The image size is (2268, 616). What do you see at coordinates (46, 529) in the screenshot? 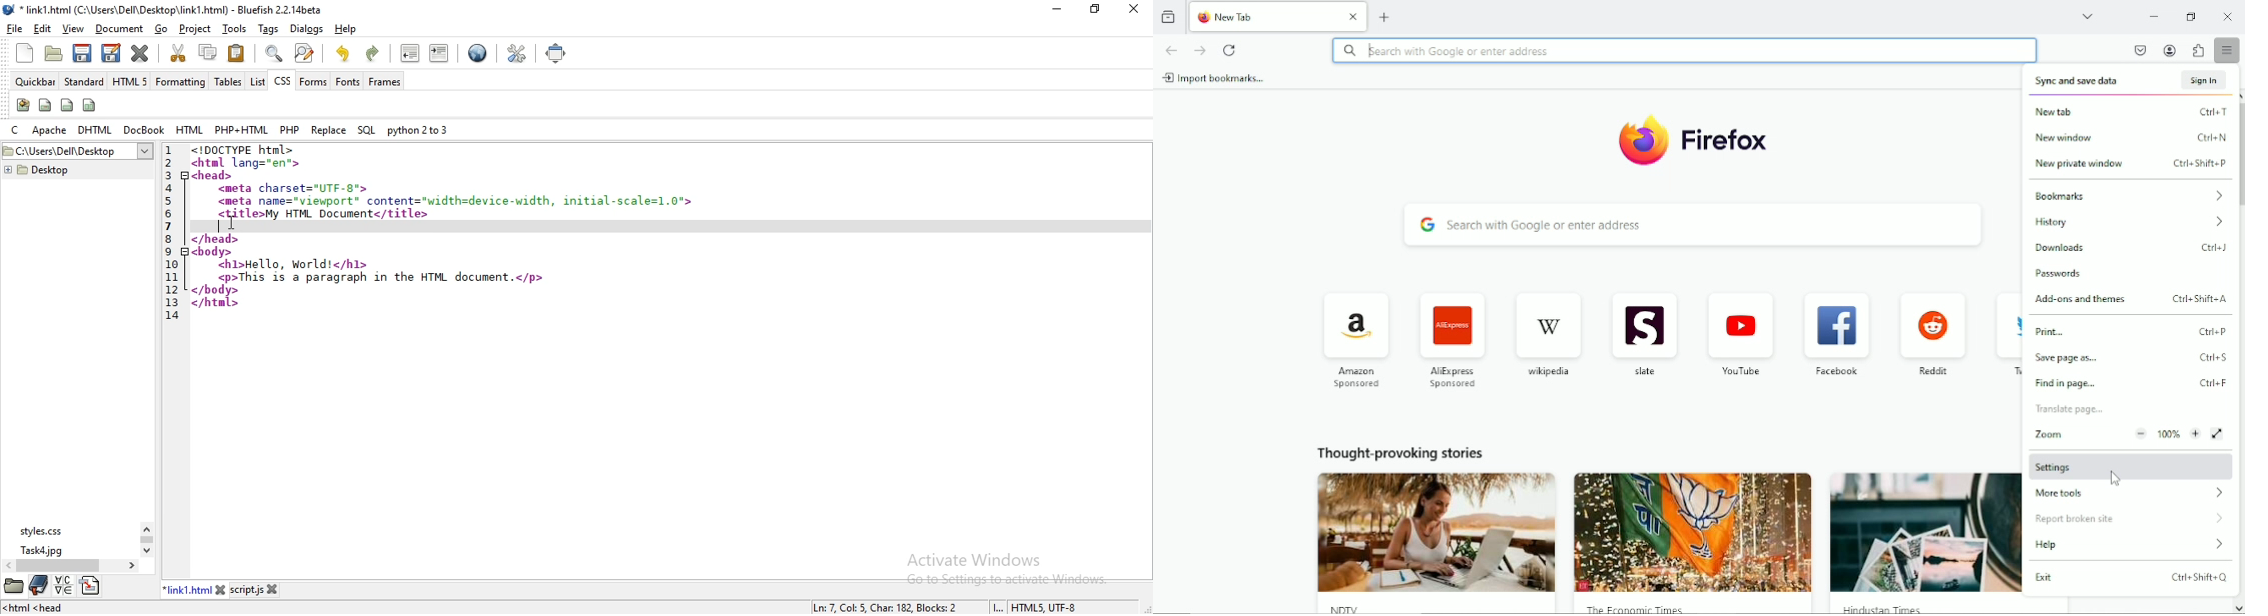
I see `styles` at bounding box center [46, 529].